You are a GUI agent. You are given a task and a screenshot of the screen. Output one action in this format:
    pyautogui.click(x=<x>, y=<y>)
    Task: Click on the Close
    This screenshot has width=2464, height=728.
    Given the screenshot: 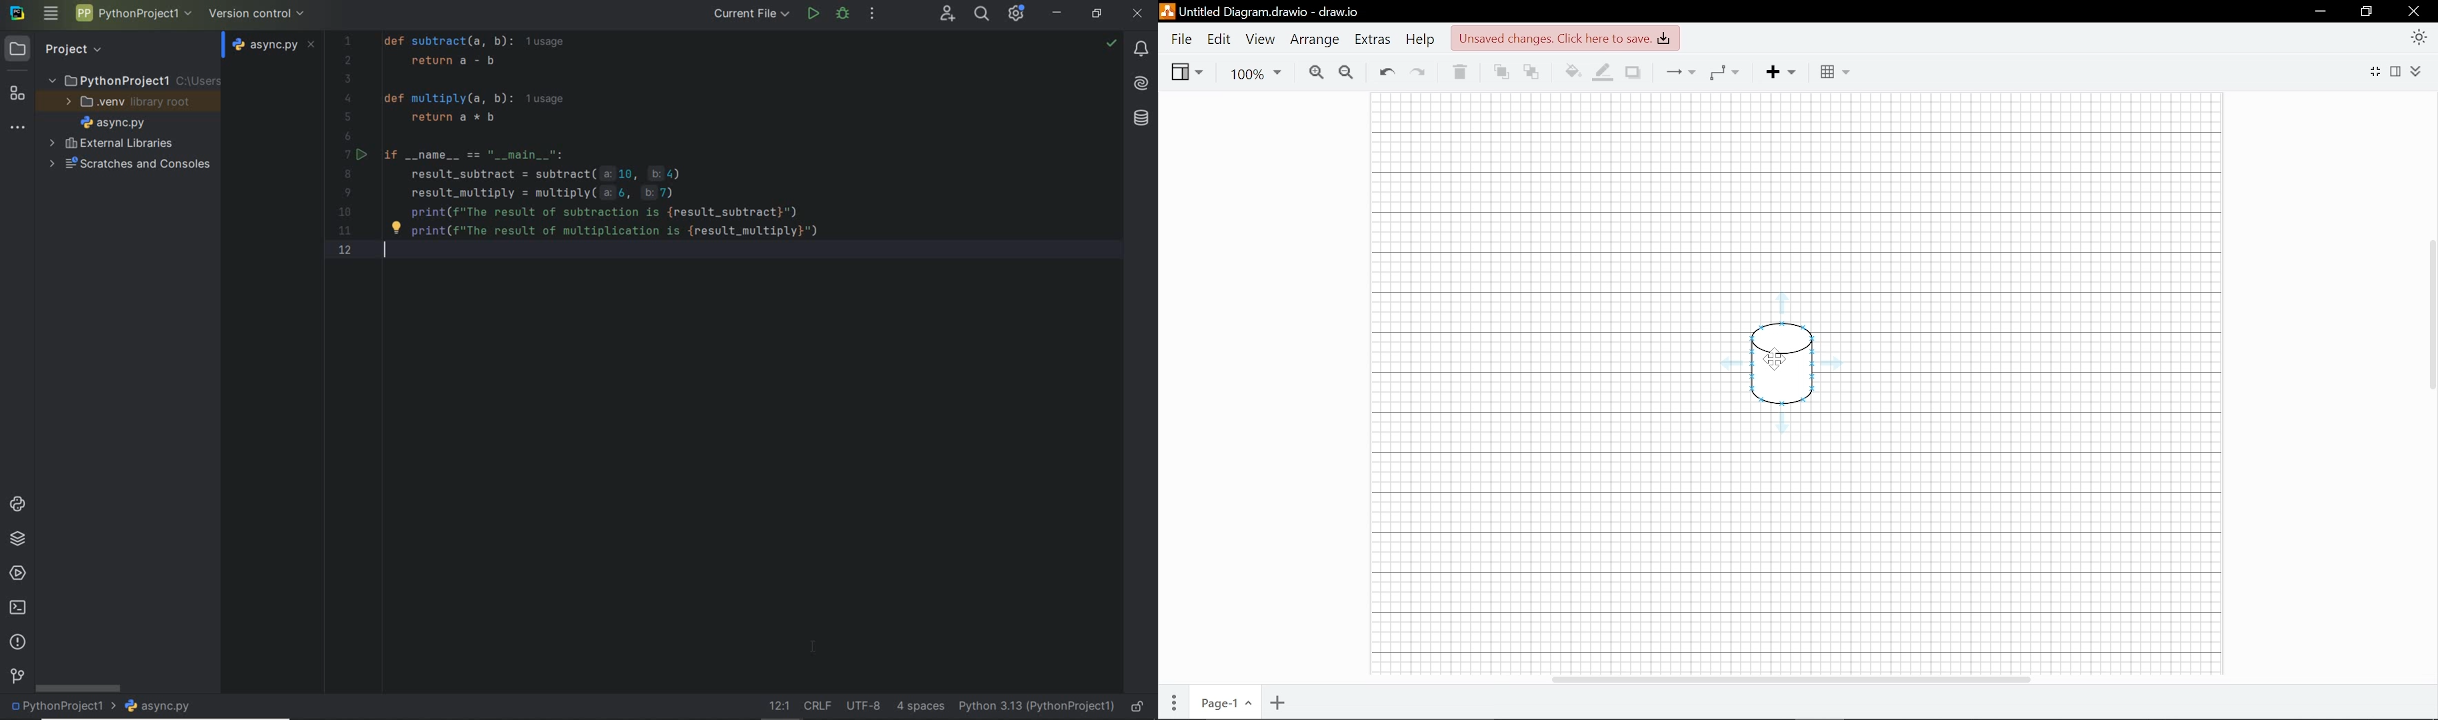 What is the action you would take?
    pyautogui.click(x=2416, y=11)
    